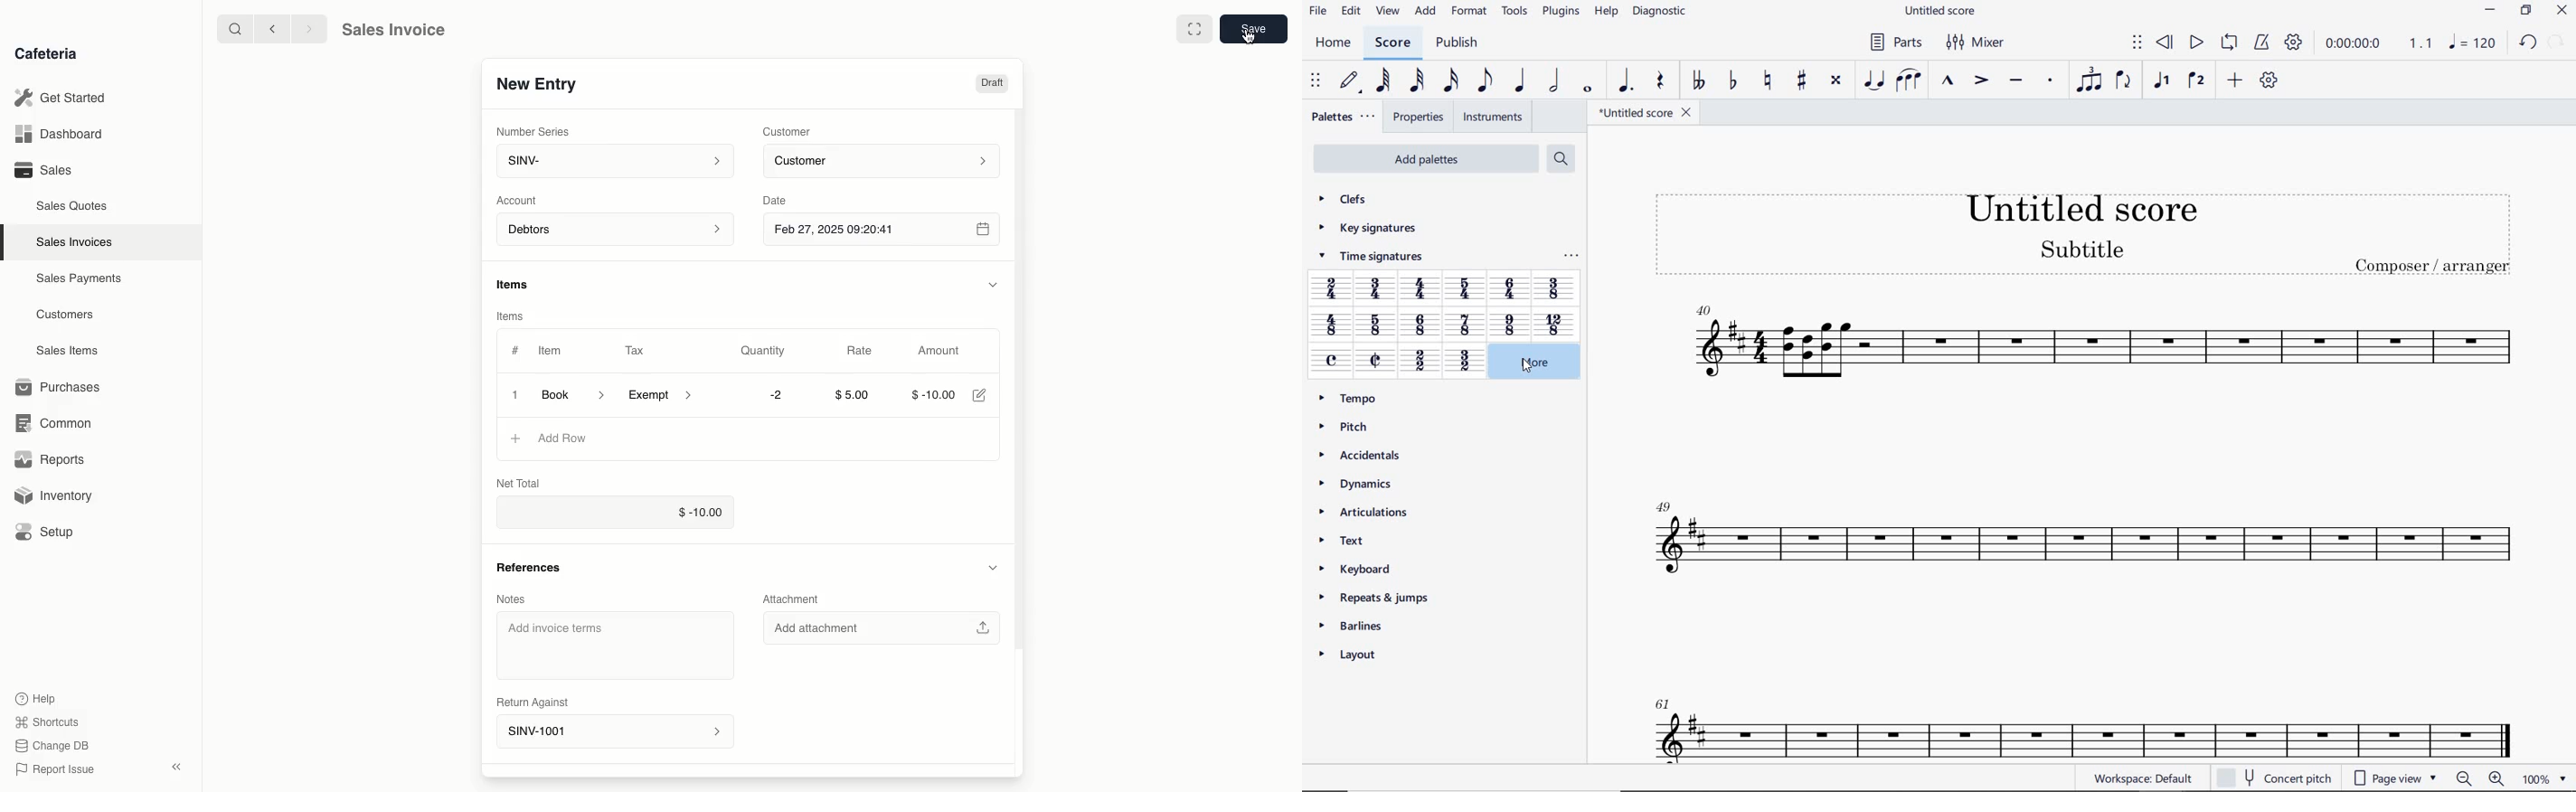 The height and width of the screenshot is (812, 2576). Describe the element at coordinates (1347, 426) in the screenshot. I see `PITCH` at that location.